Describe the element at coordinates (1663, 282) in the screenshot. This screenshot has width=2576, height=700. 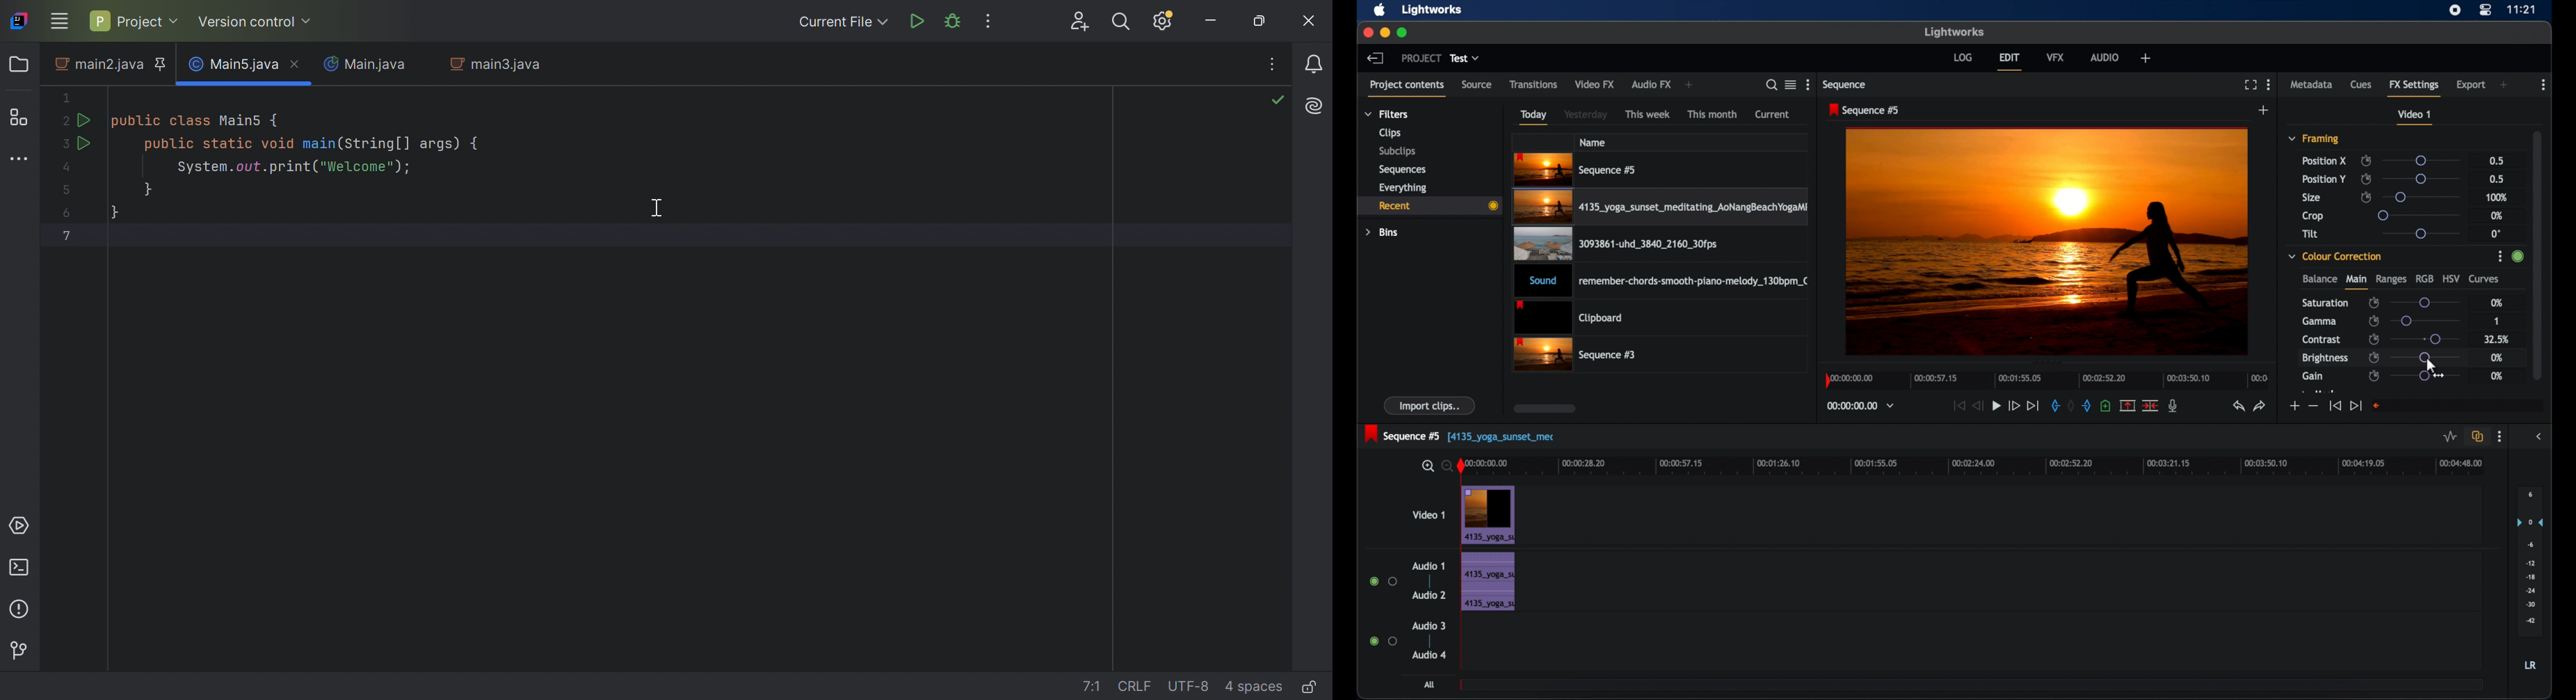
I see `audio clip` at that location.